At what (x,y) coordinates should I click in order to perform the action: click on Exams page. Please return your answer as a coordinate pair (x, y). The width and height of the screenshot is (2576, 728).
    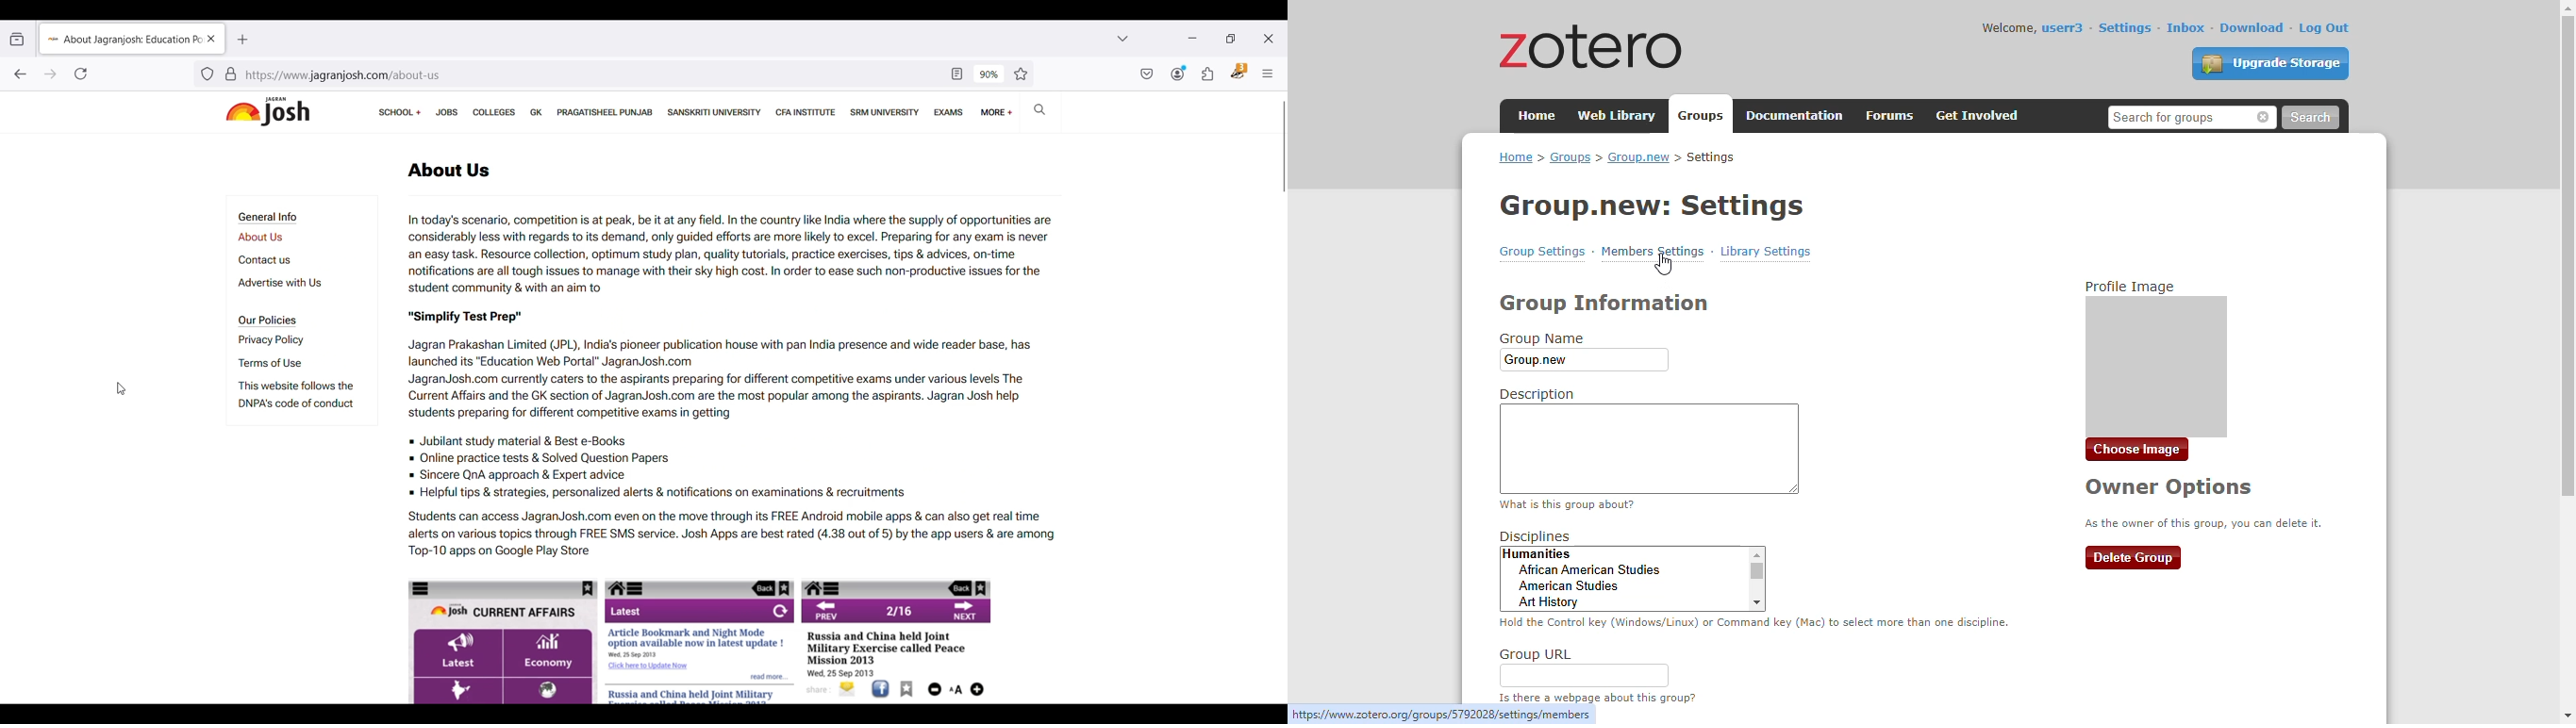
    Looking at the image, I should click on (949, 112).